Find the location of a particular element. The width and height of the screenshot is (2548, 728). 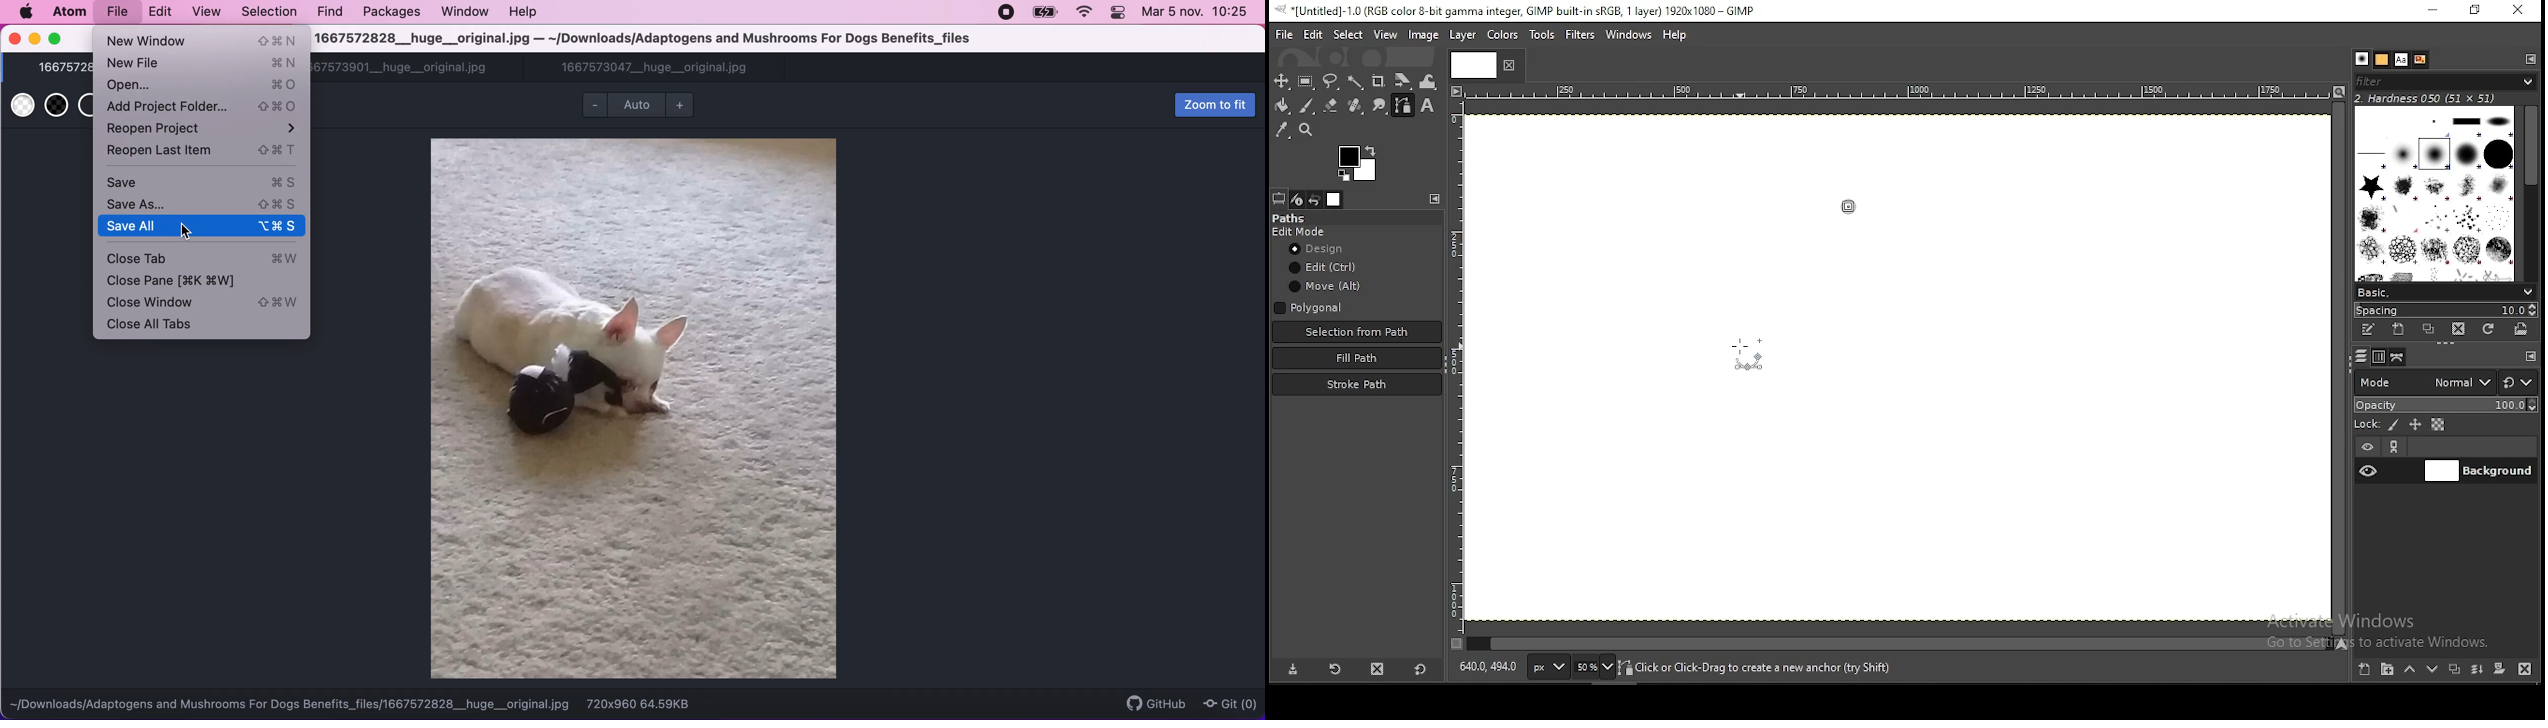

configure this tab is located at coordinates (2533, 356).